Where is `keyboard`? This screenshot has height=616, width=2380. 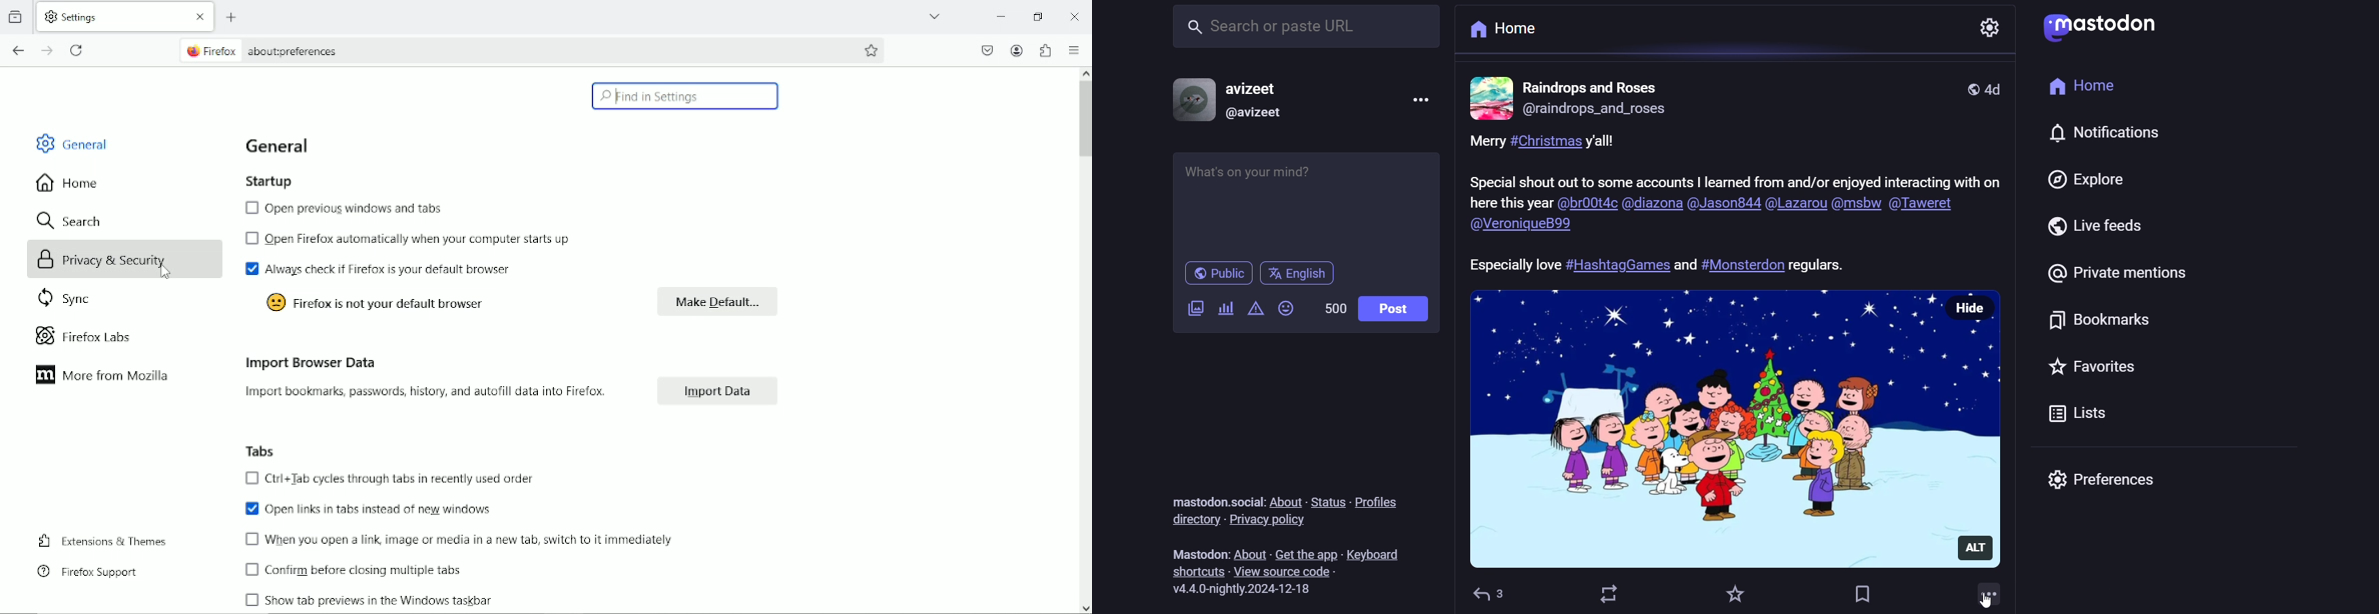 keyboard is located at coordinates (1377, 553).